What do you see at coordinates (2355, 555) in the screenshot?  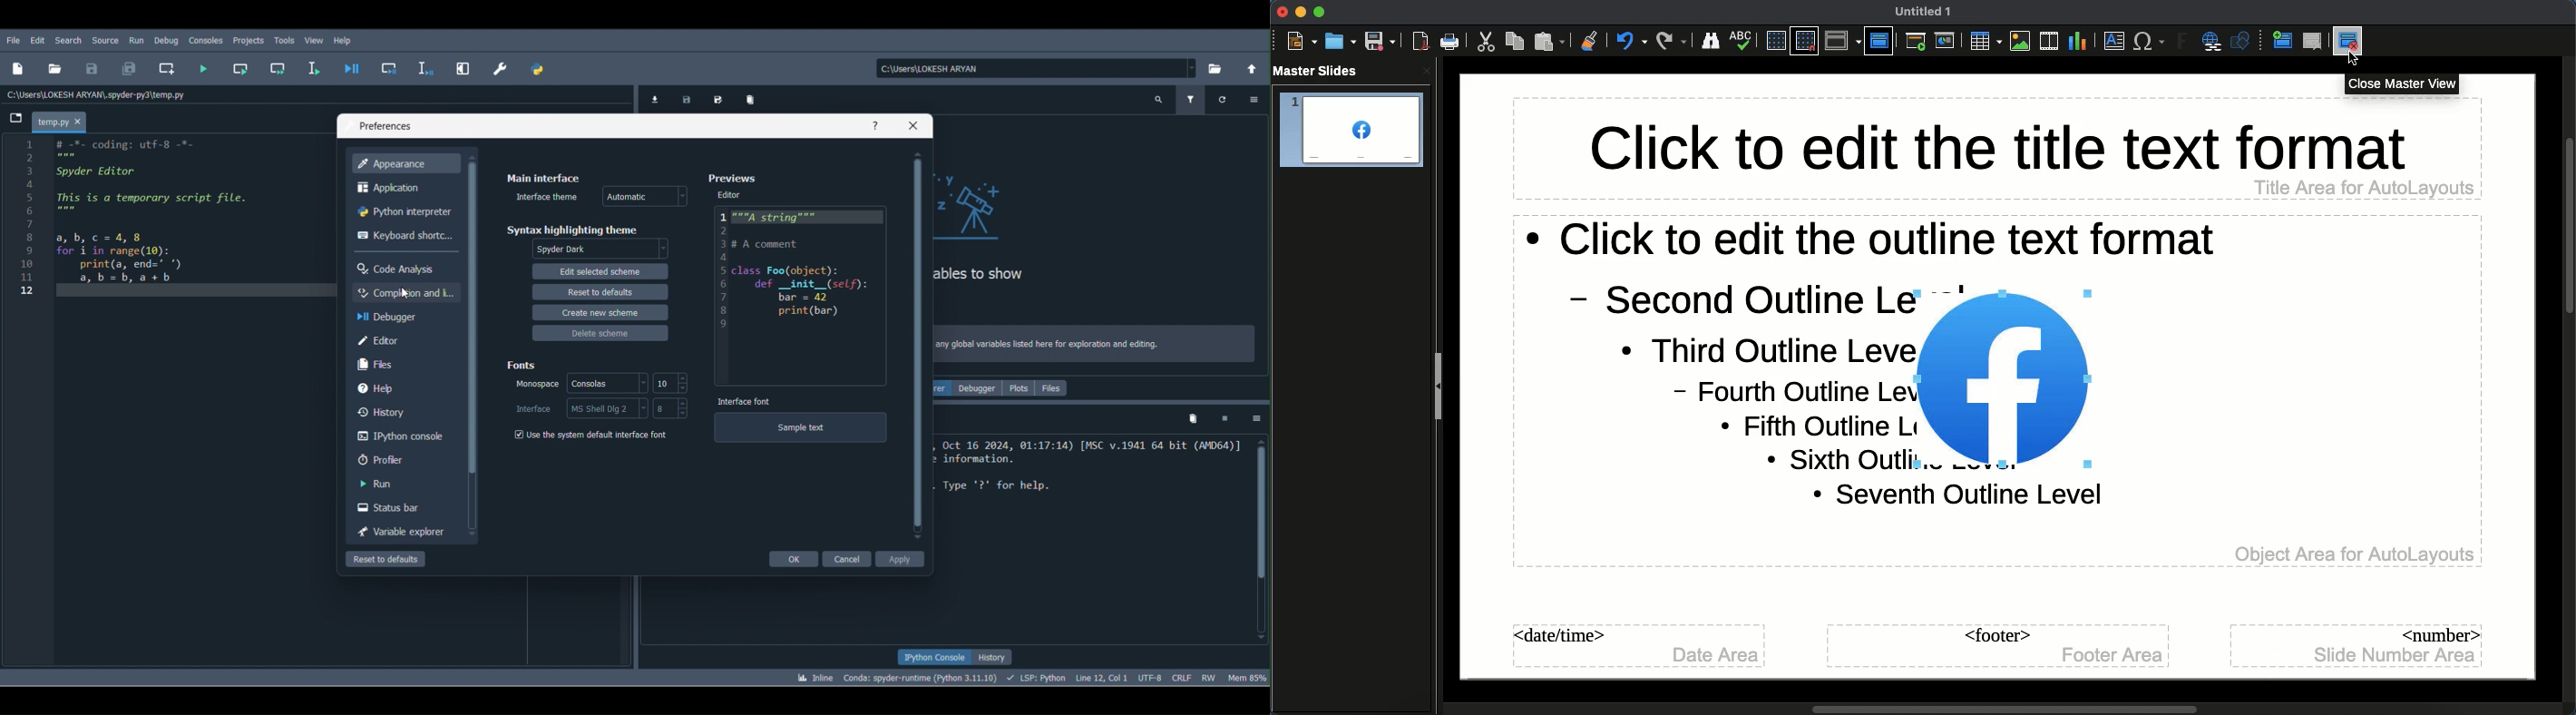 I see ` Object Area for AutoLayouts` at bounding box center [2355, 555].